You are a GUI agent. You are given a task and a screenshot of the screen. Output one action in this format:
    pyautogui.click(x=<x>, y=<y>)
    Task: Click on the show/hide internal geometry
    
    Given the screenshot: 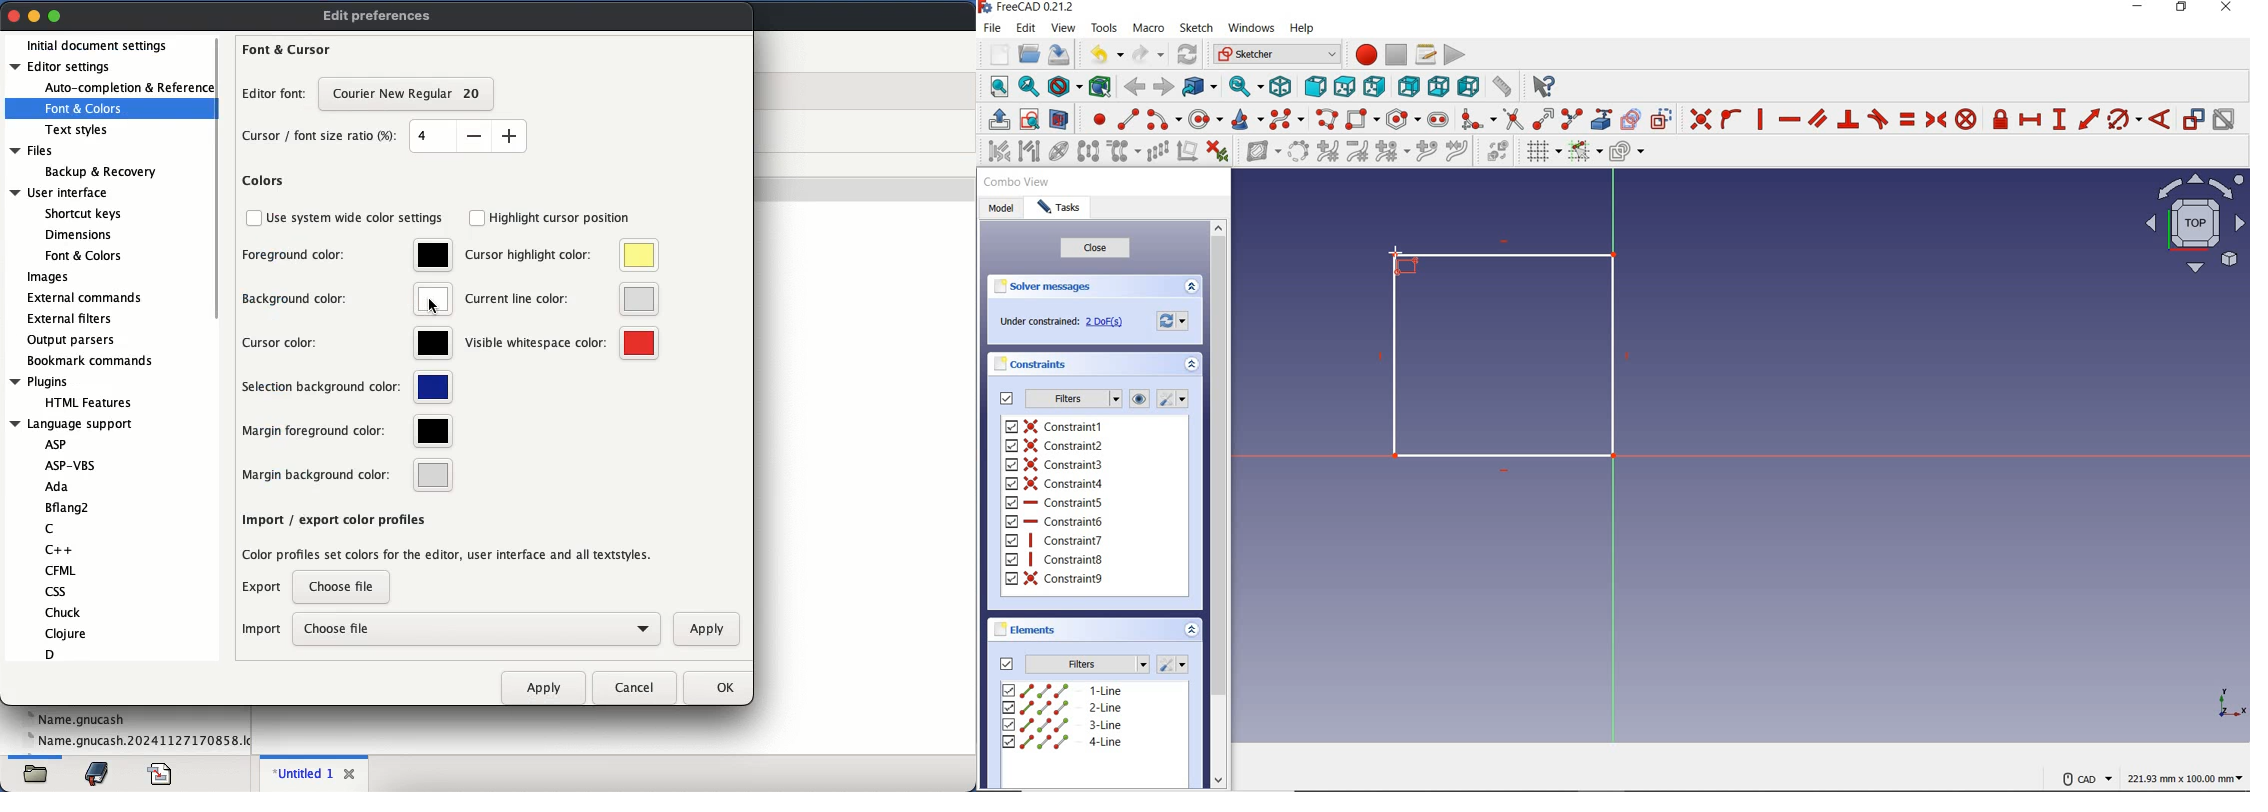 What is the action you would take?
    pyautogui.click(x=1057, y=152)
    